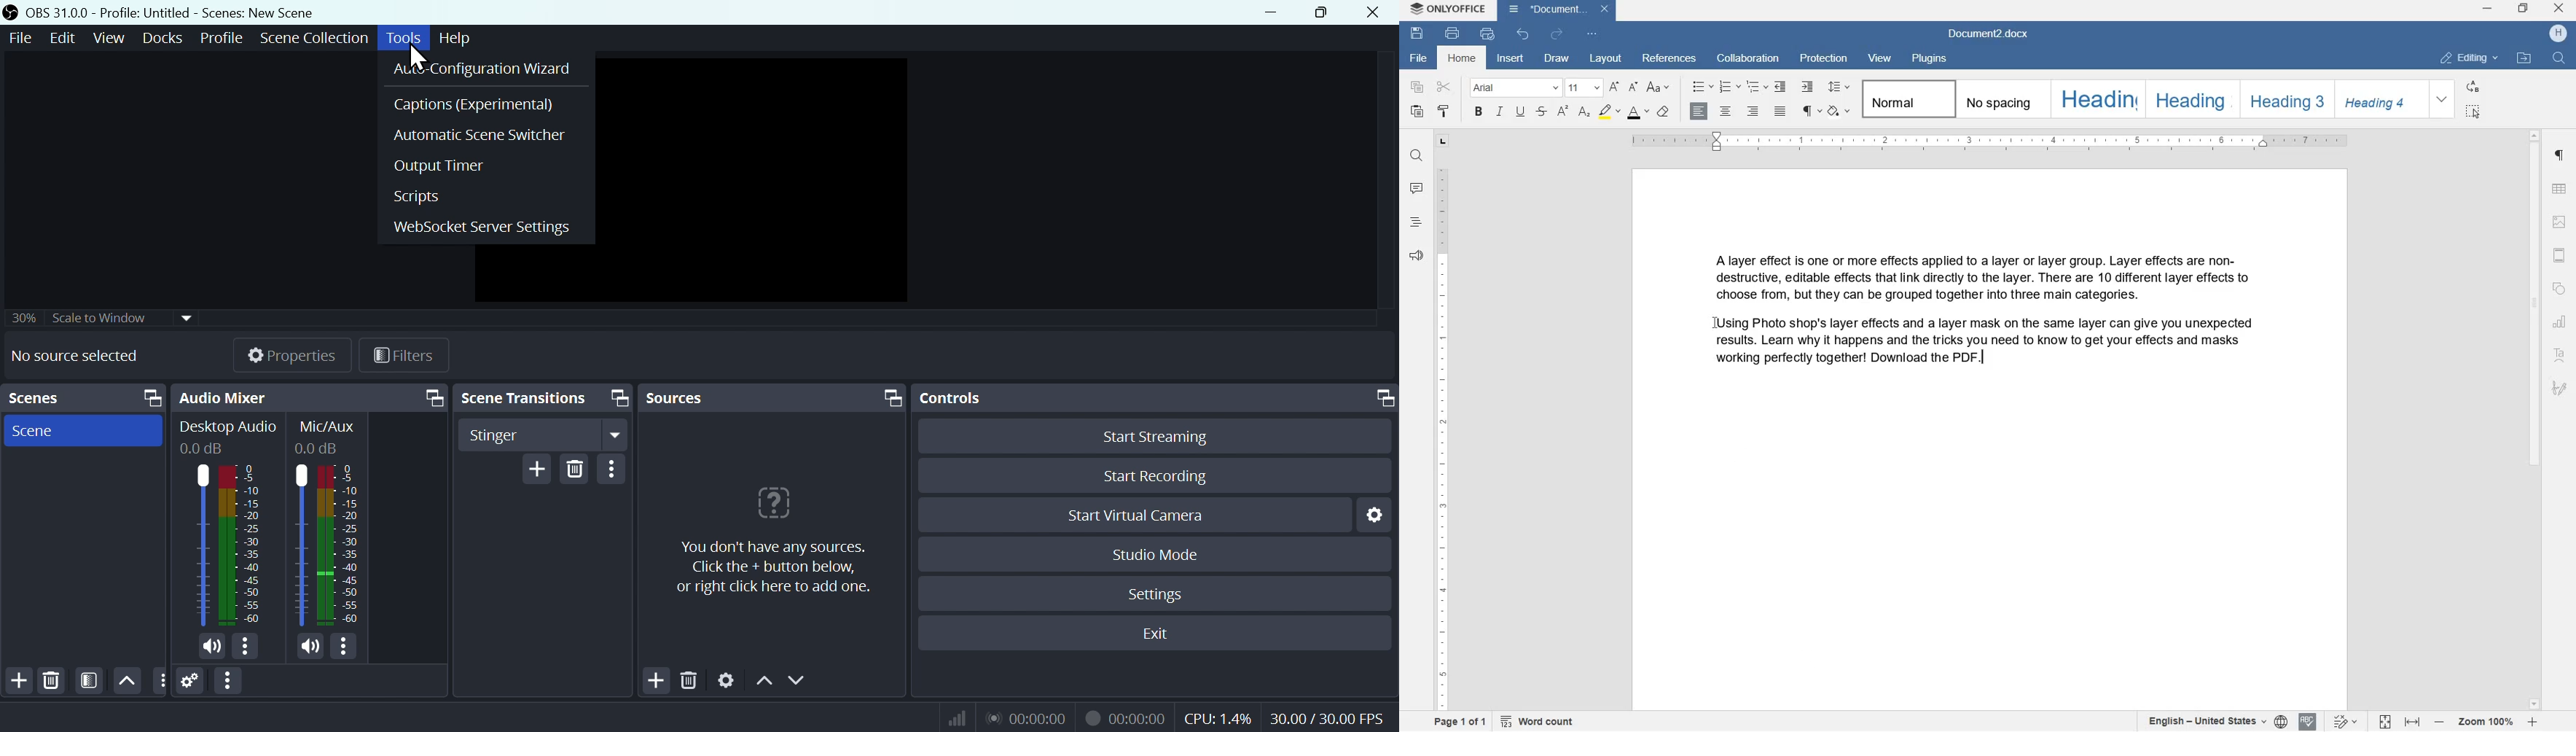  I want to click on PRINT, so click(1453, 33).